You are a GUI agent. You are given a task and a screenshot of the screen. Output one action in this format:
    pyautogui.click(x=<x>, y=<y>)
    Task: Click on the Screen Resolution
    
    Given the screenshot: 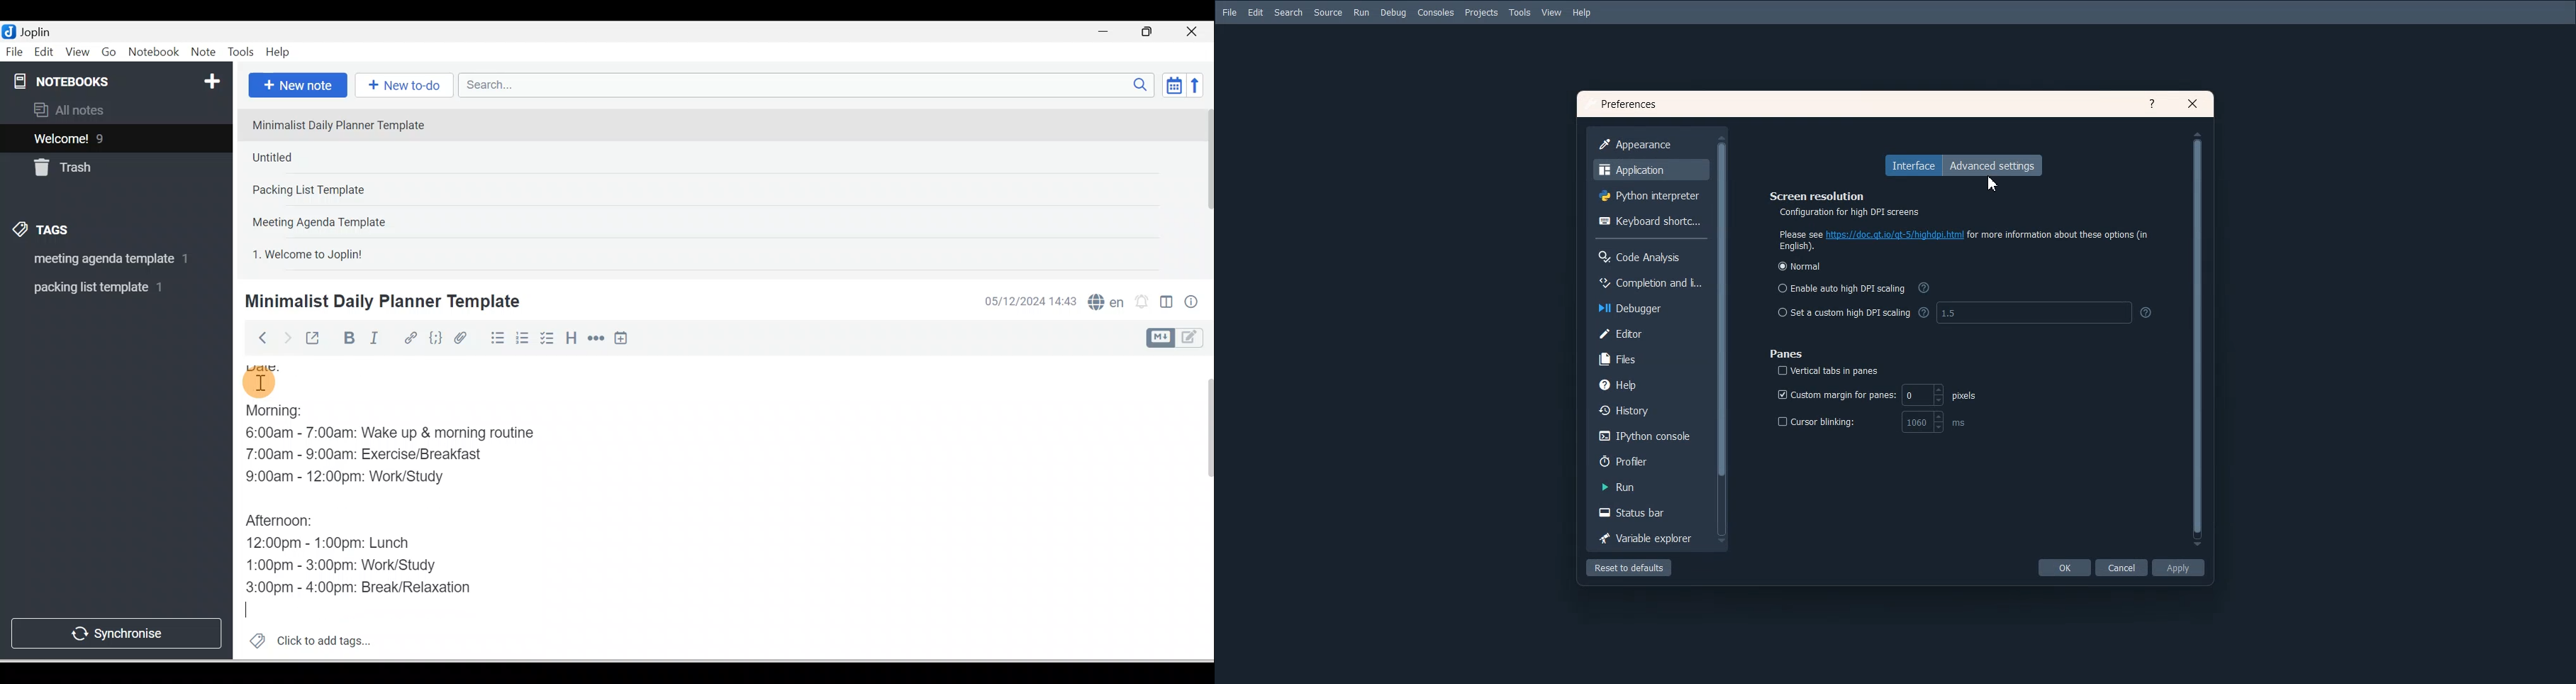 What is the action you would take?
    pyautogui.click(x=1946, y=202)
    